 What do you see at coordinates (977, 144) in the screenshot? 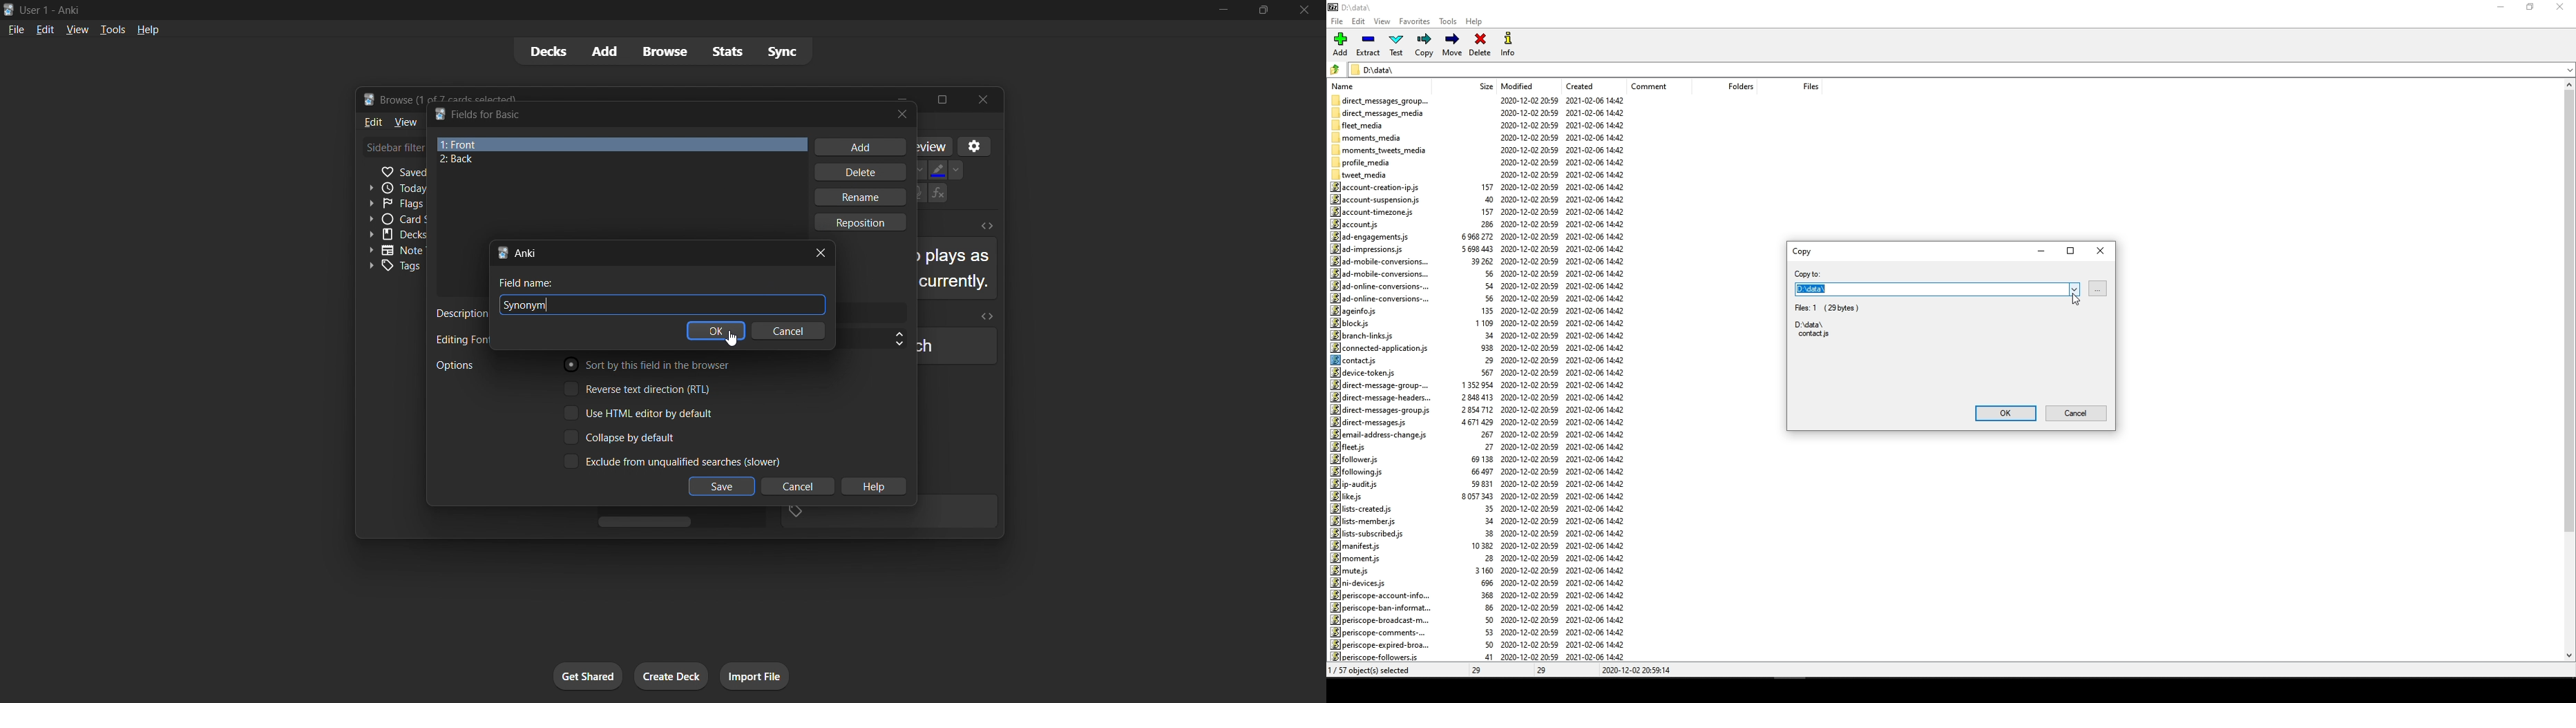
I see `Settings` at bounding box center [977, 144].